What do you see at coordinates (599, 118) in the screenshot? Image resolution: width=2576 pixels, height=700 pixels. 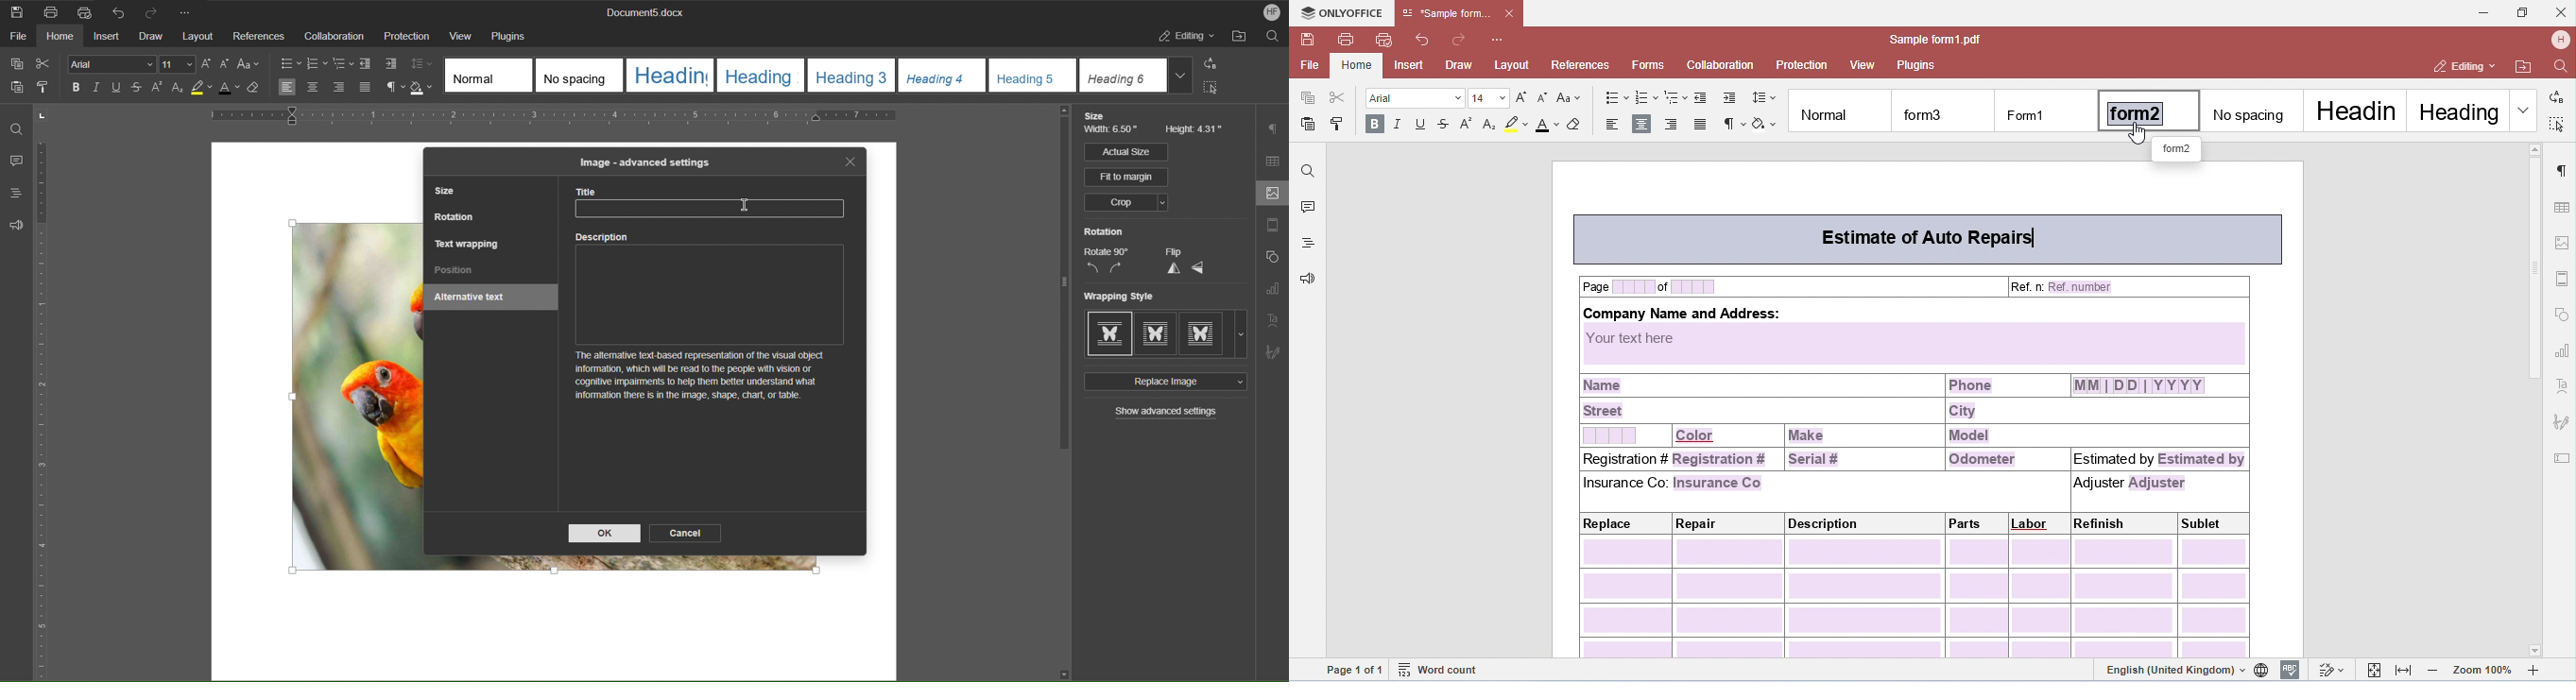 I see `Horizontal Ruler` at bounding box center [599, 118].